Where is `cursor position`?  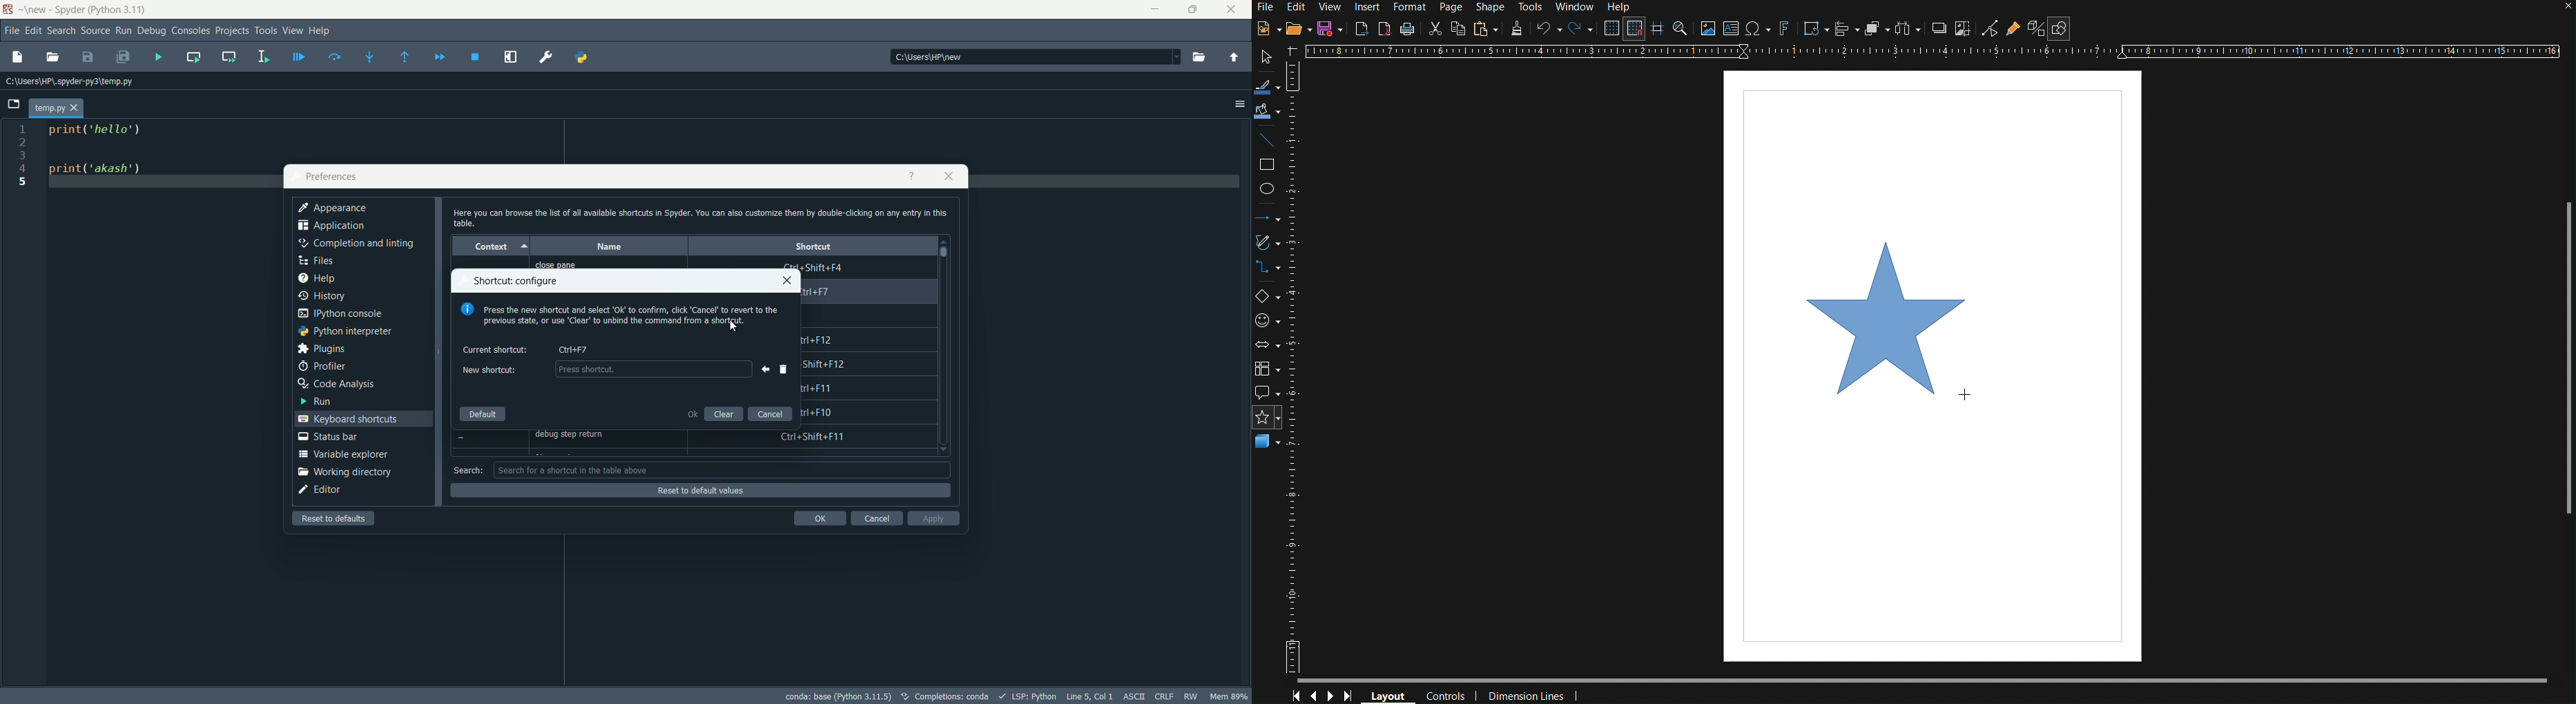 cursor position is located at coordinates (1088, 695).